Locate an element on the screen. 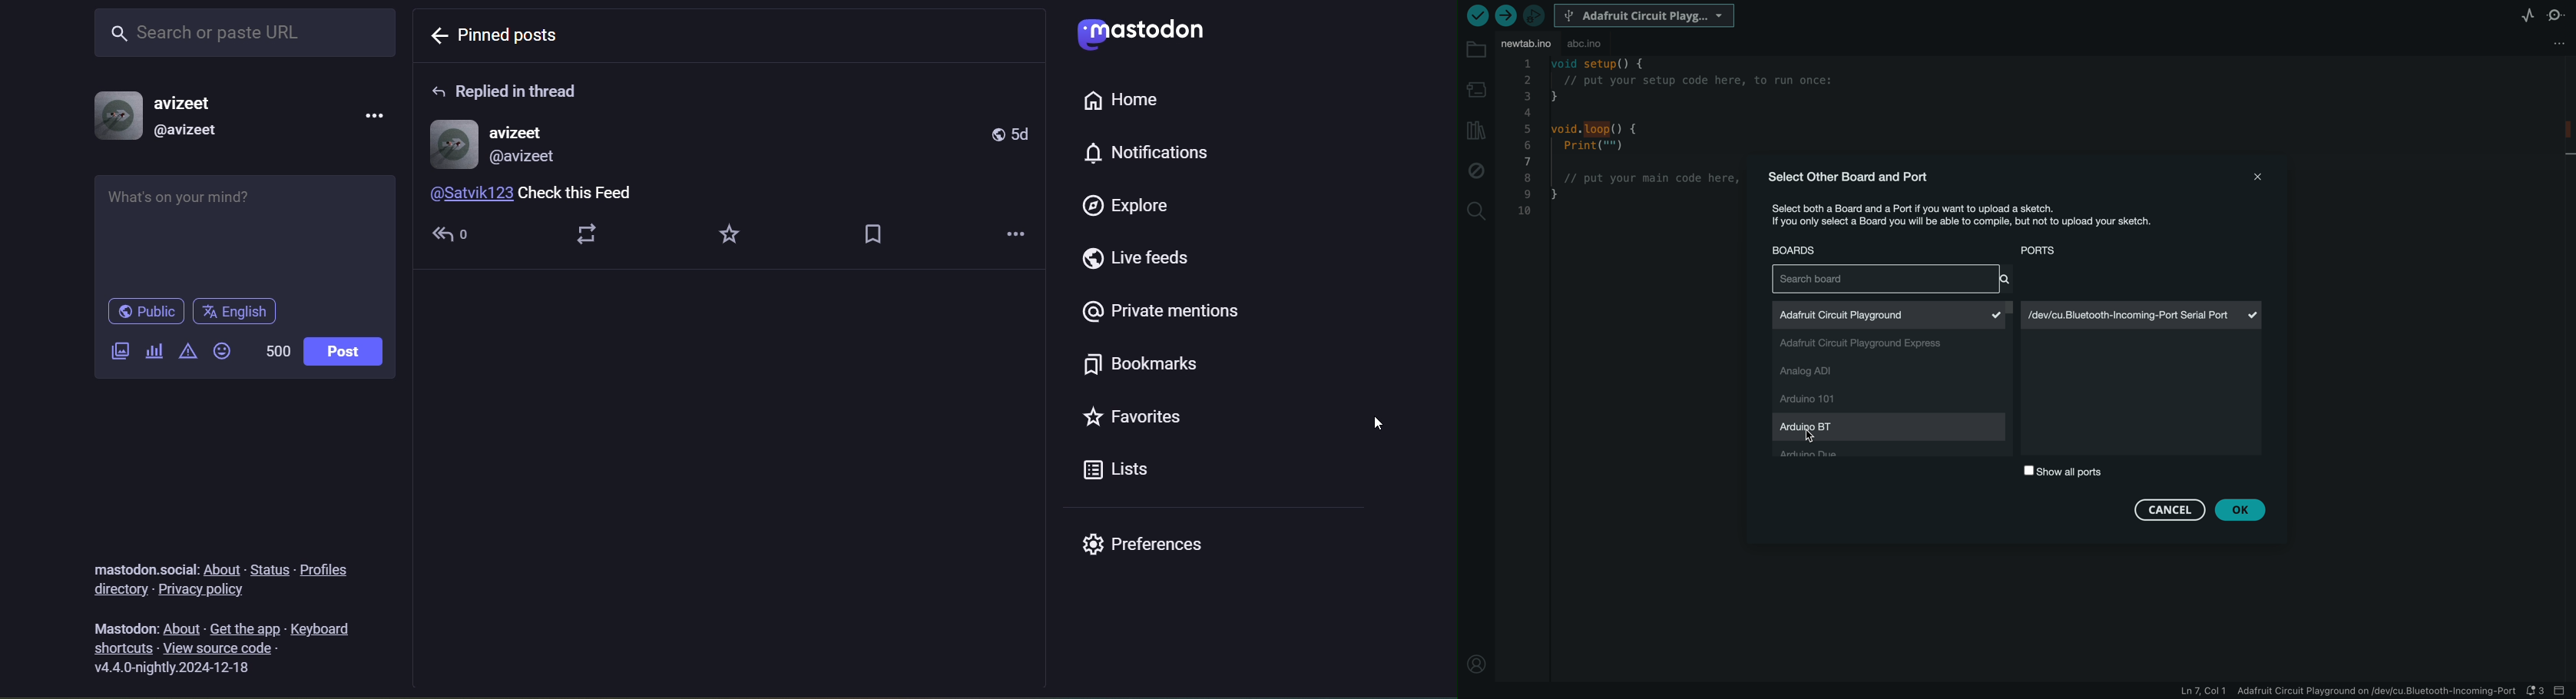  file information is located at coordinates (2325, 692).